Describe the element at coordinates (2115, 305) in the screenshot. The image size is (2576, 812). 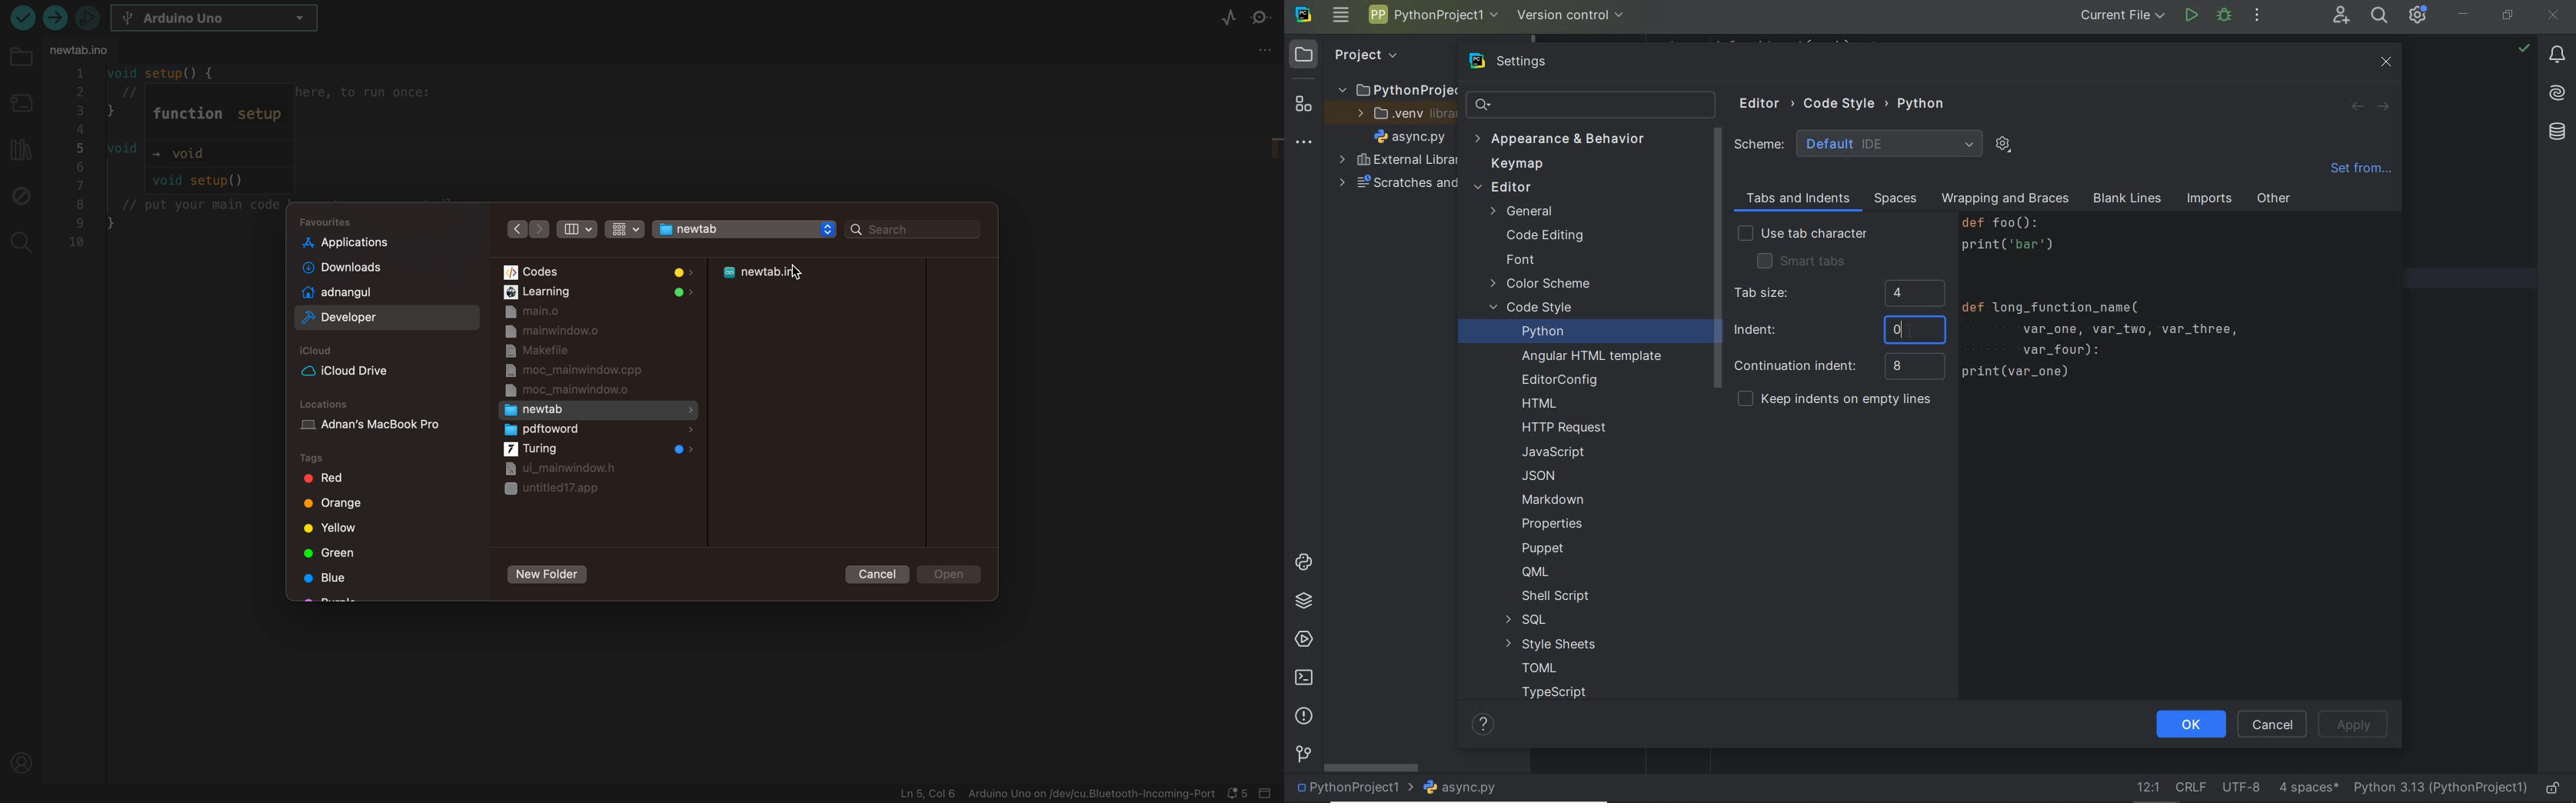
I see `Code to Print var_one` at that location.